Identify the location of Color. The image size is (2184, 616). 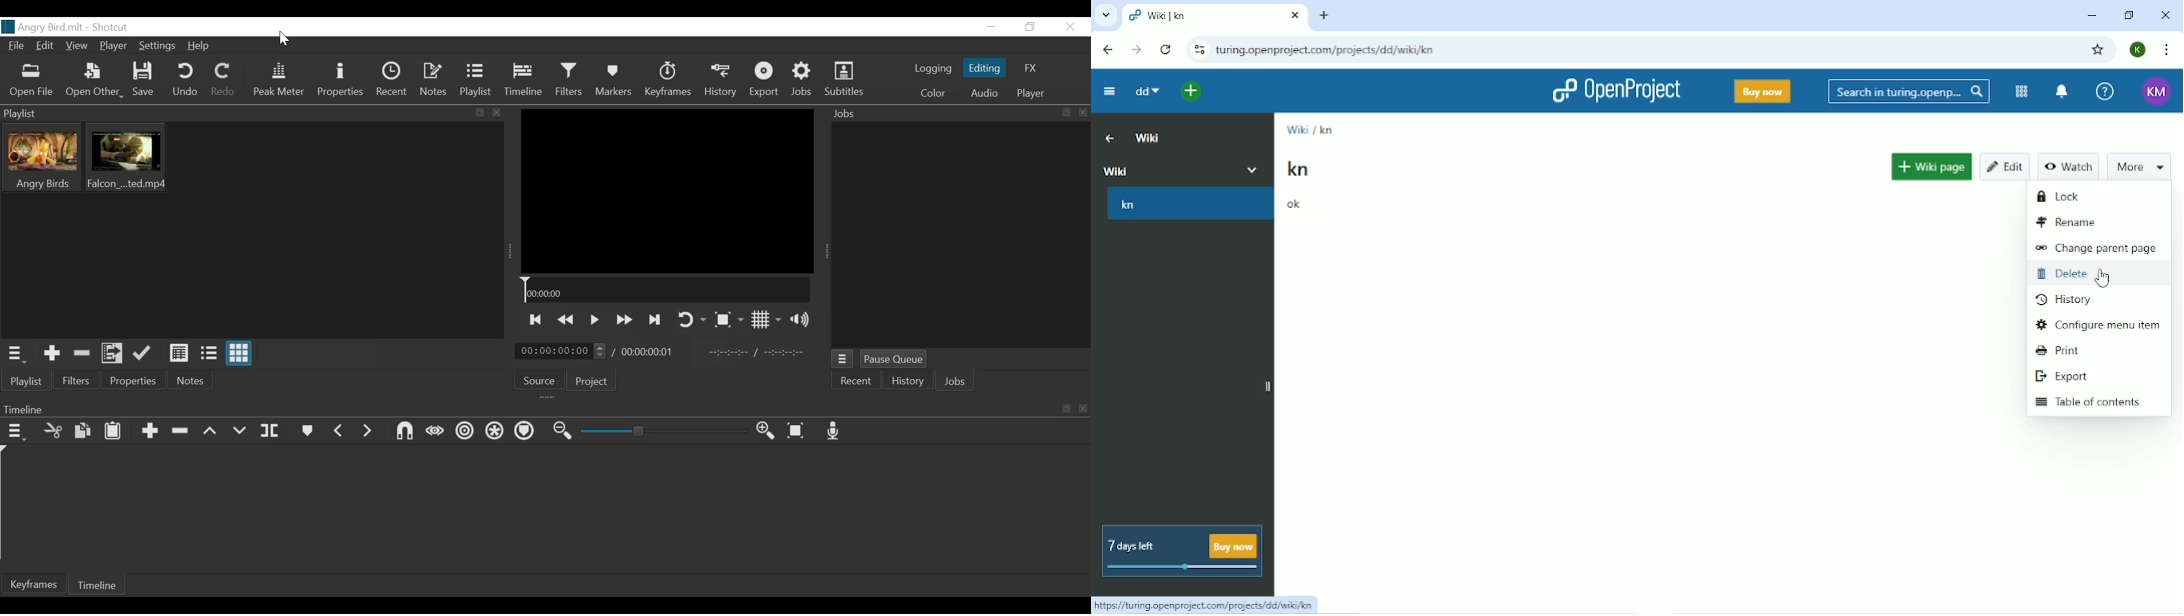
(933, 93).